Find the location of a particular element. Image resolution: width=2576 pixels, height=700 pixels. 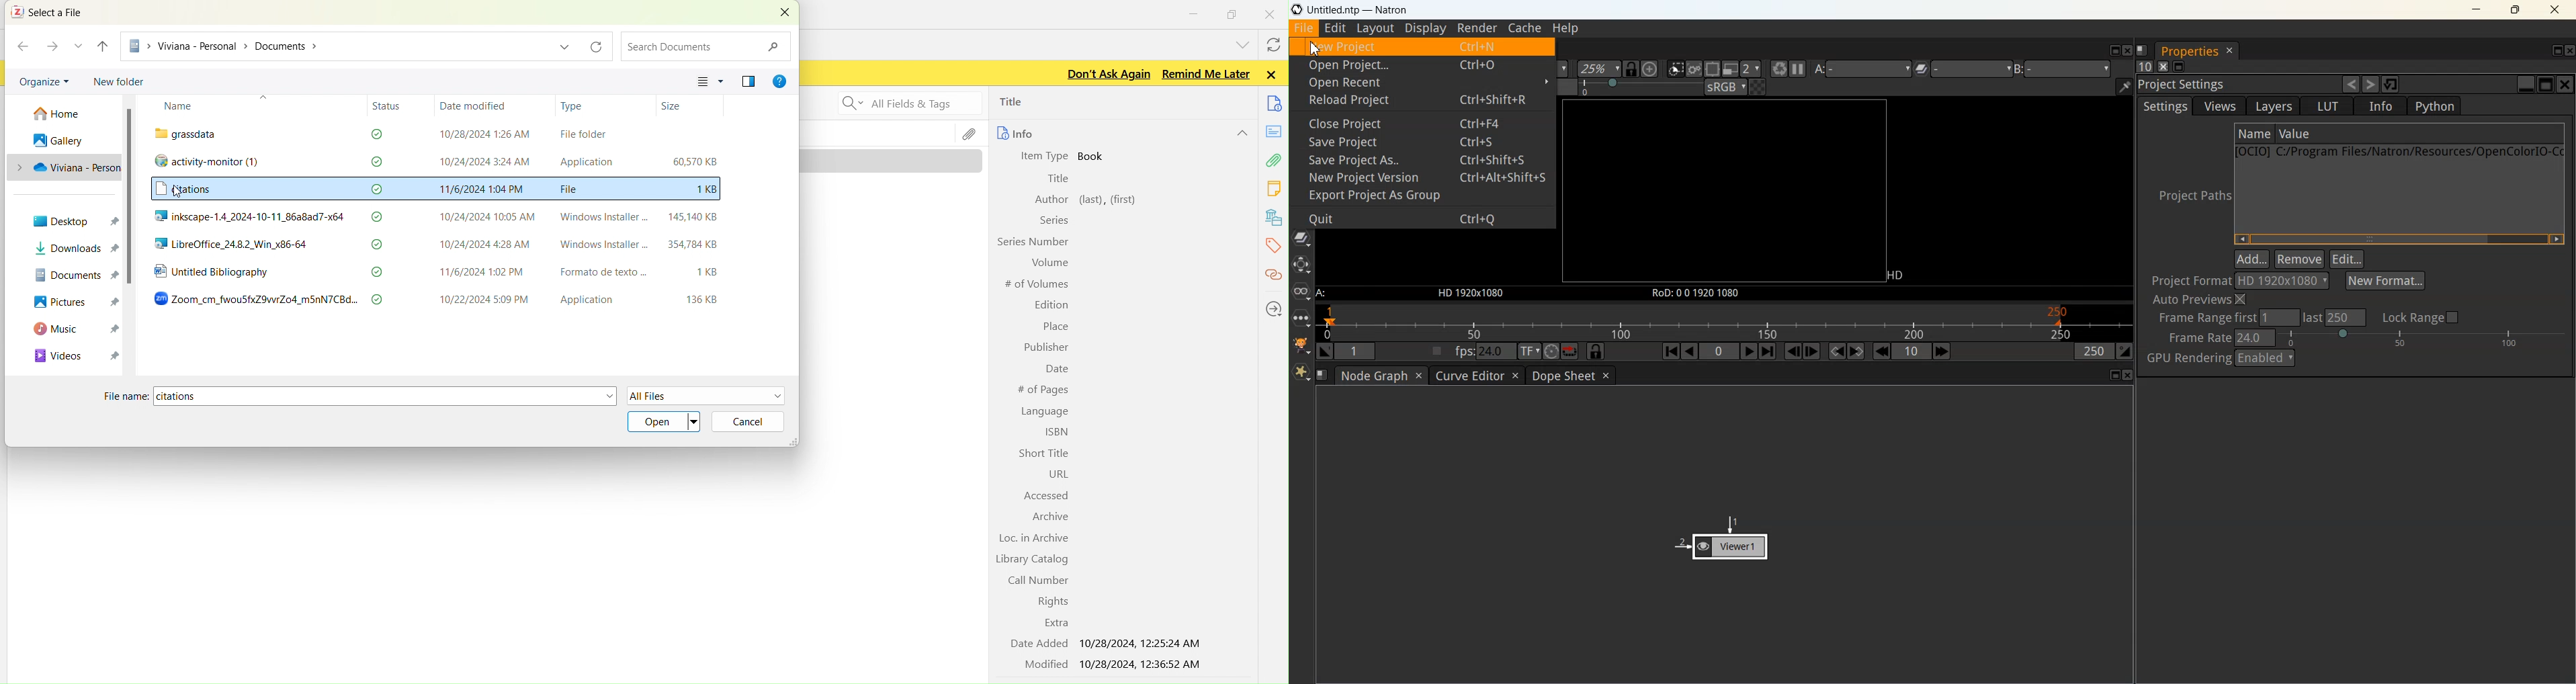

Windows Installer -  is located at coordinates (603, 245).